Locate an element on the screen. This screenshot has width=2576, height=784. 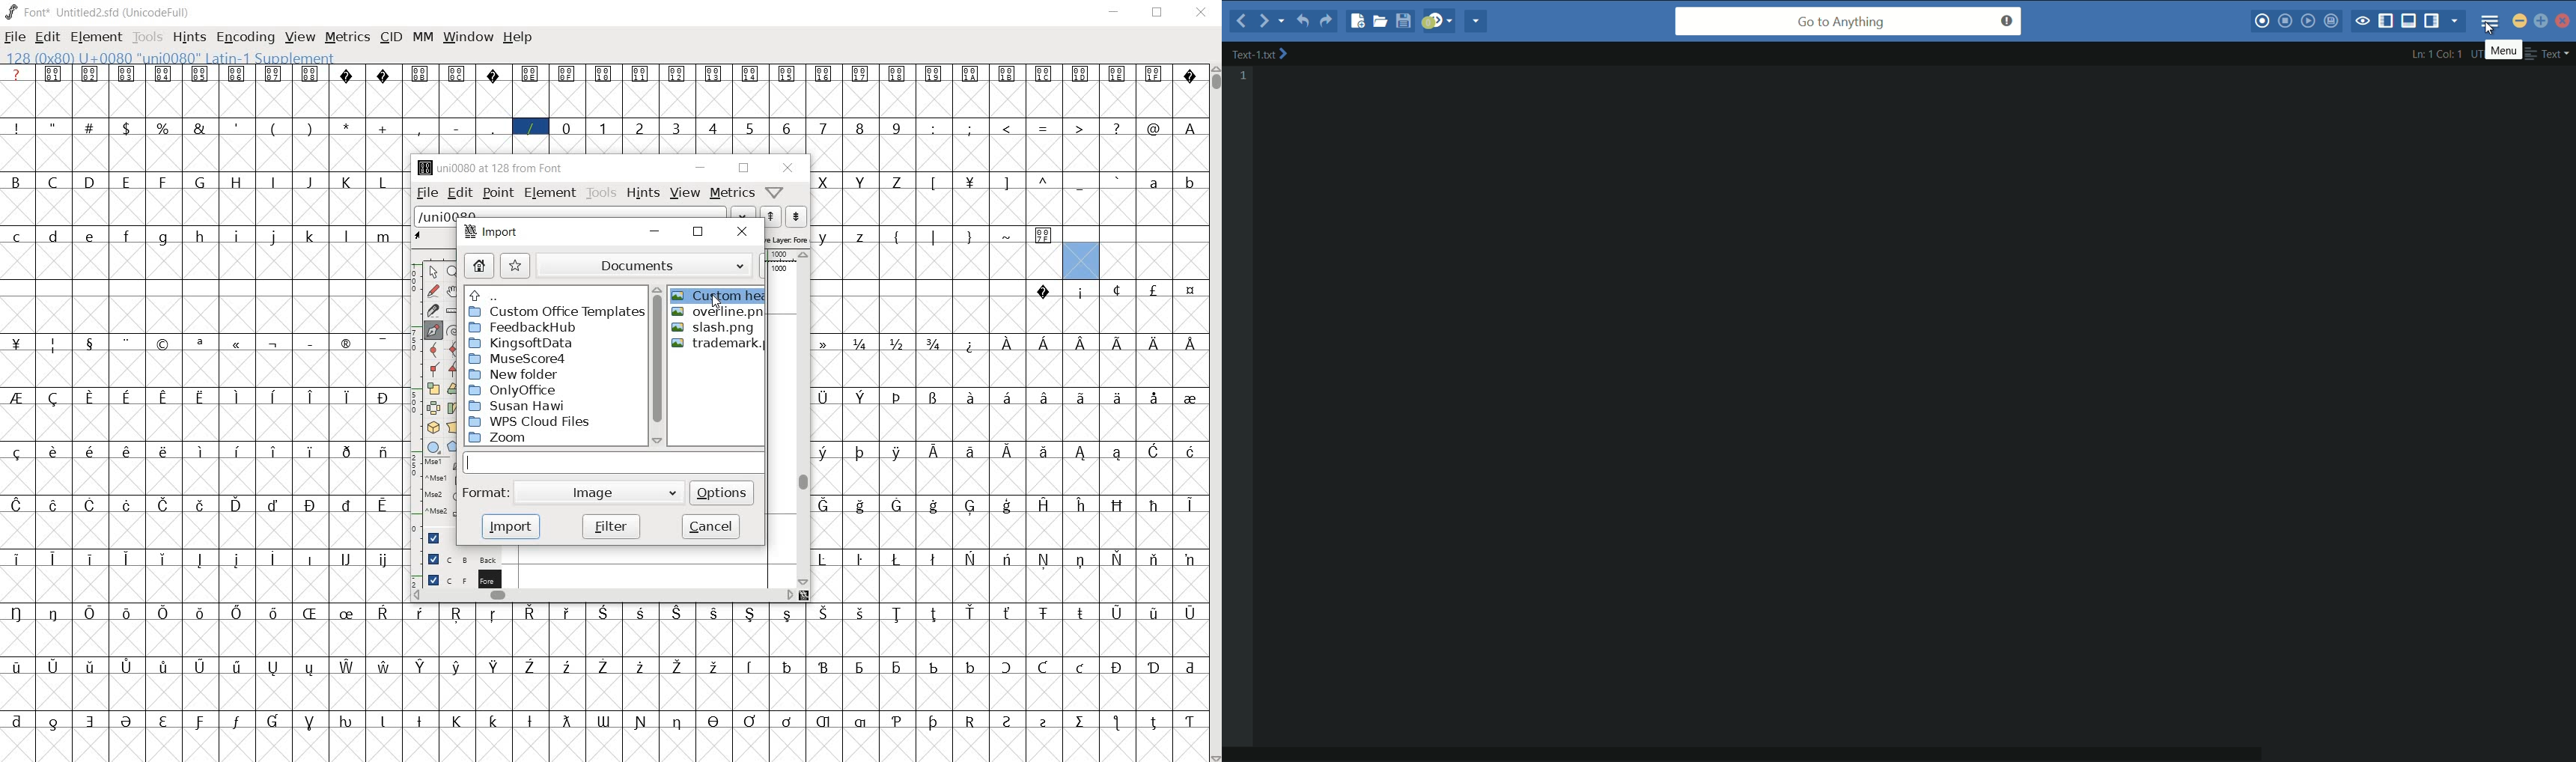
glyph is located at coordinates (16, 453).